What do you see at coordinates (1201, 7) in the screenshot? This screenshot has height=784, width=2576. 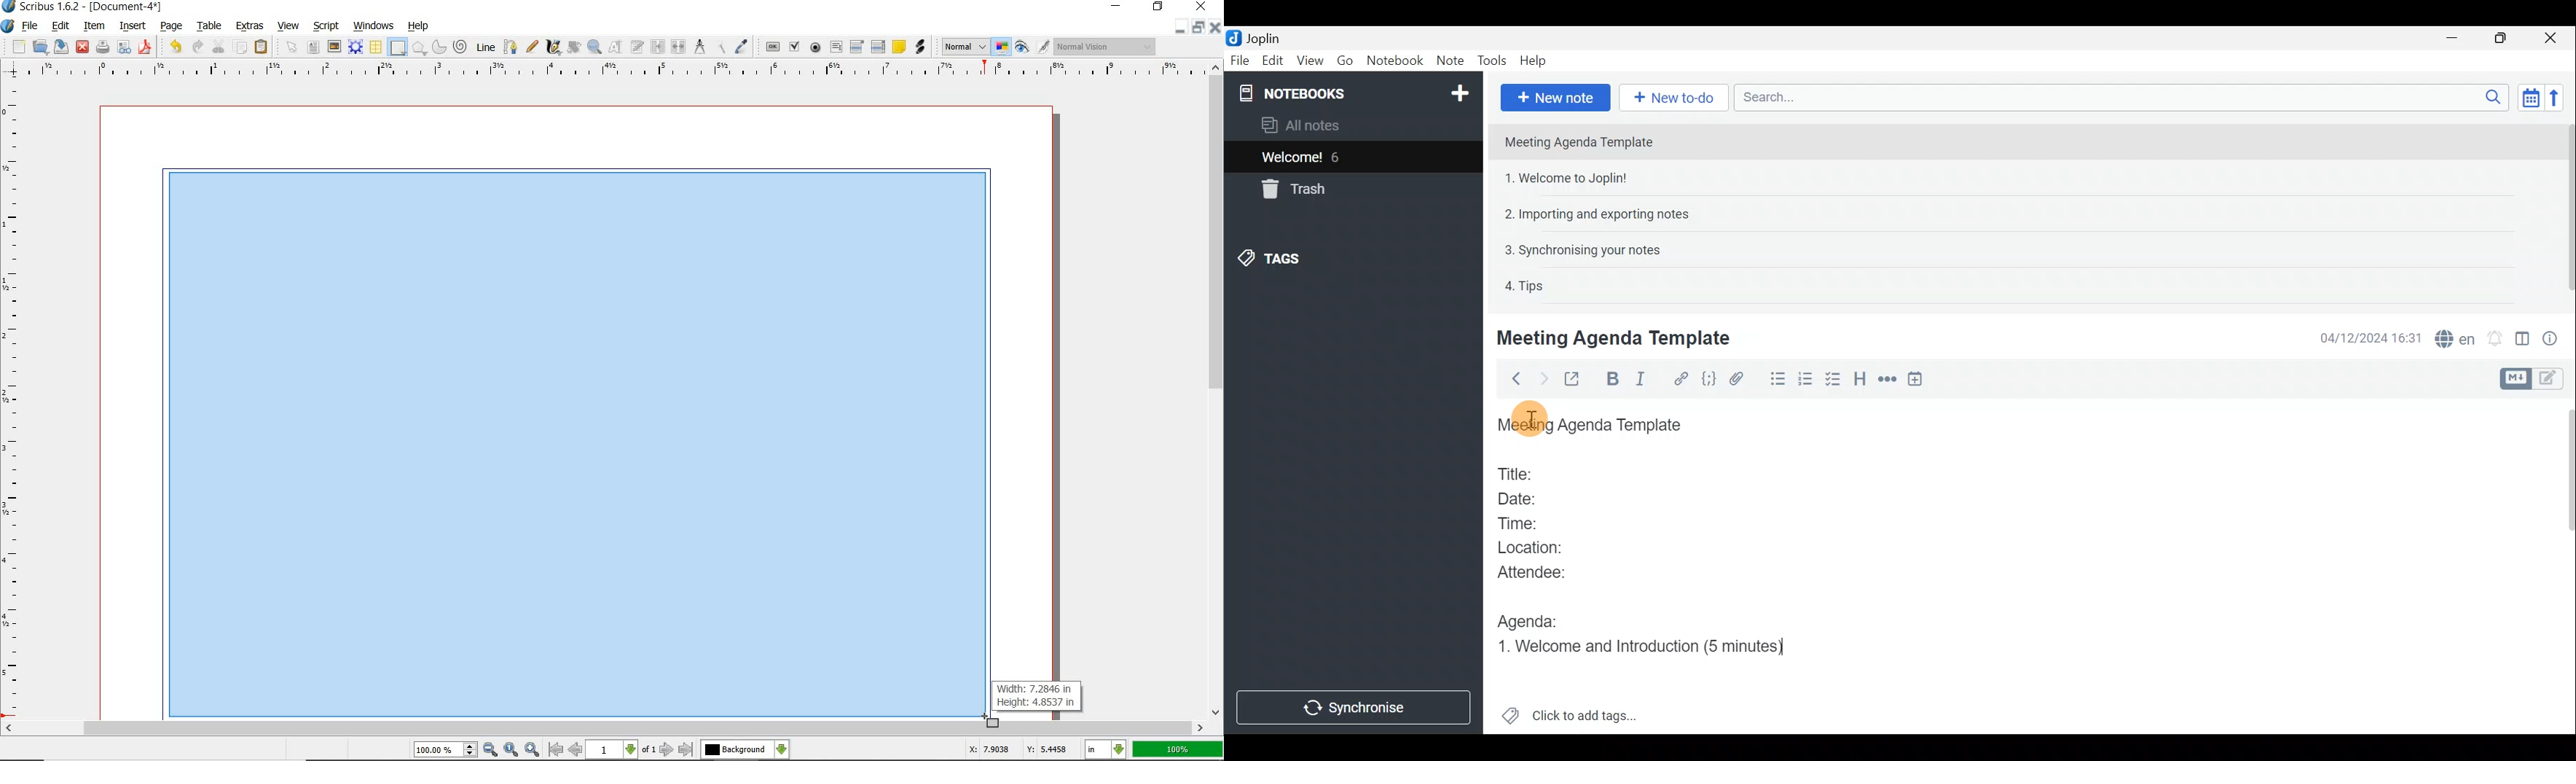 I see `close` at bounding box center [1201, 7].